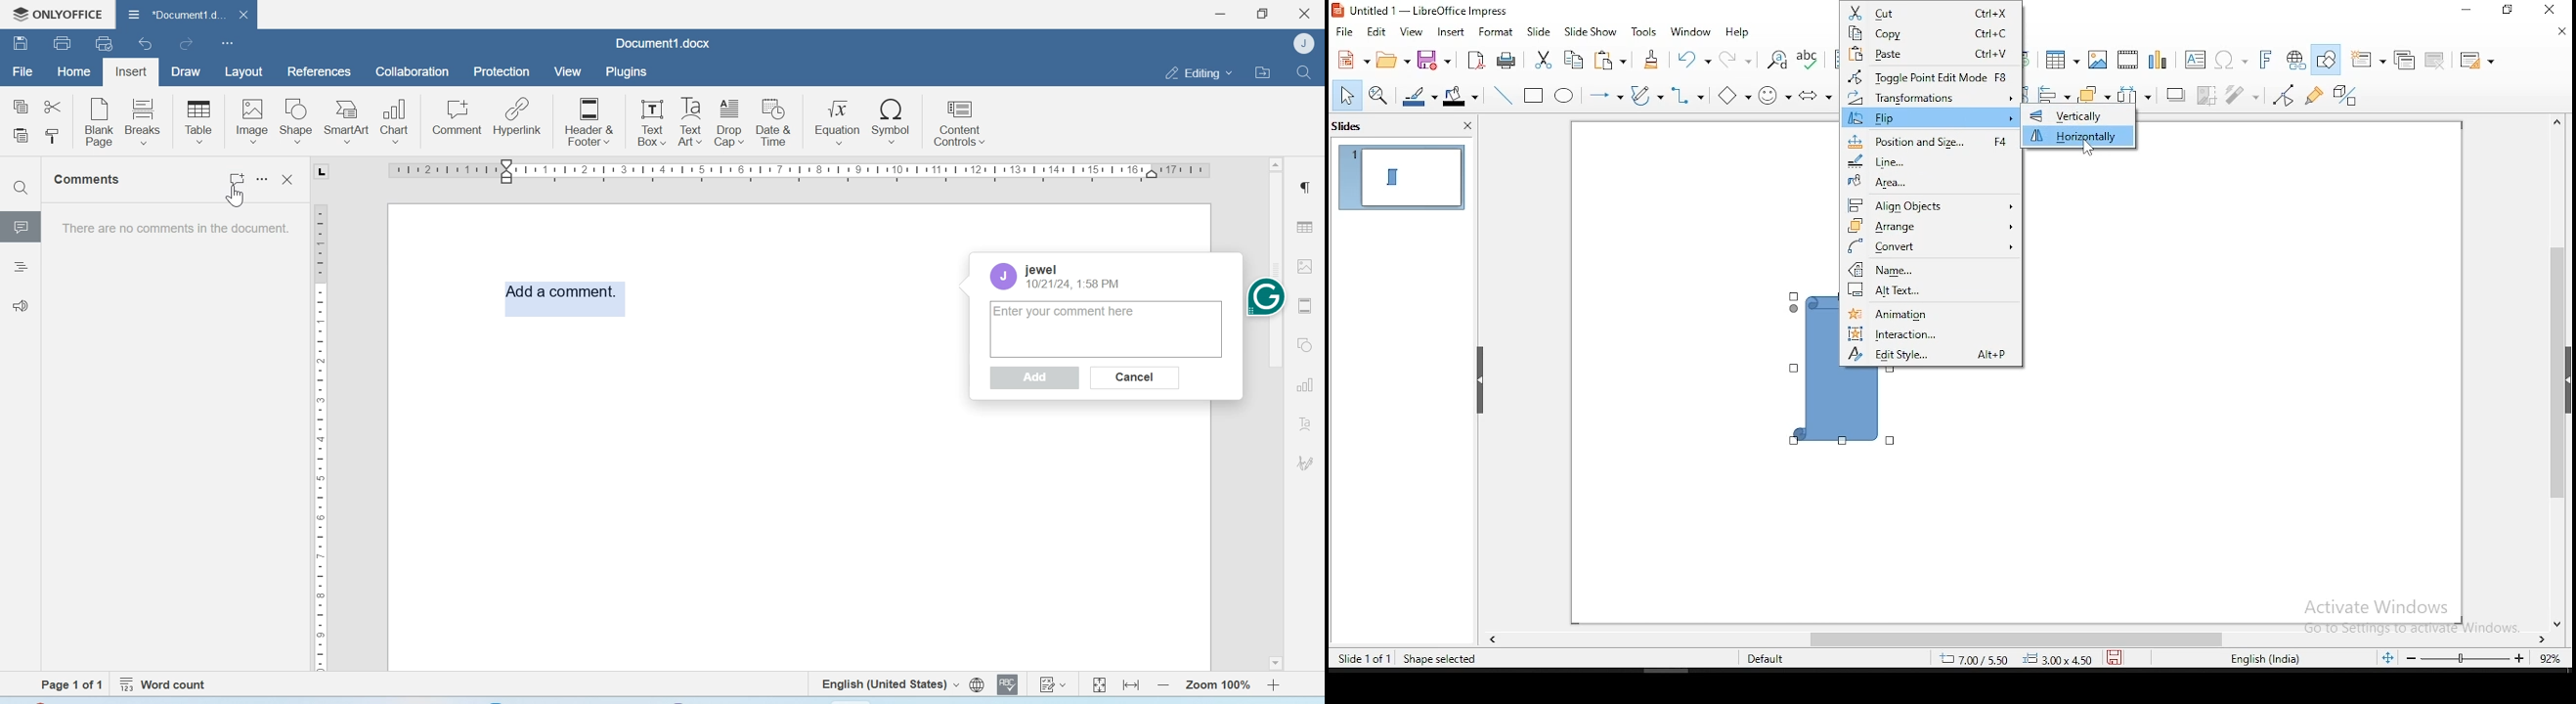 This screenshot has height=728, width=2576. Describe the element at coordinates (1930, 76) in the screenshot. I see `toggle point edit mode` at that location.